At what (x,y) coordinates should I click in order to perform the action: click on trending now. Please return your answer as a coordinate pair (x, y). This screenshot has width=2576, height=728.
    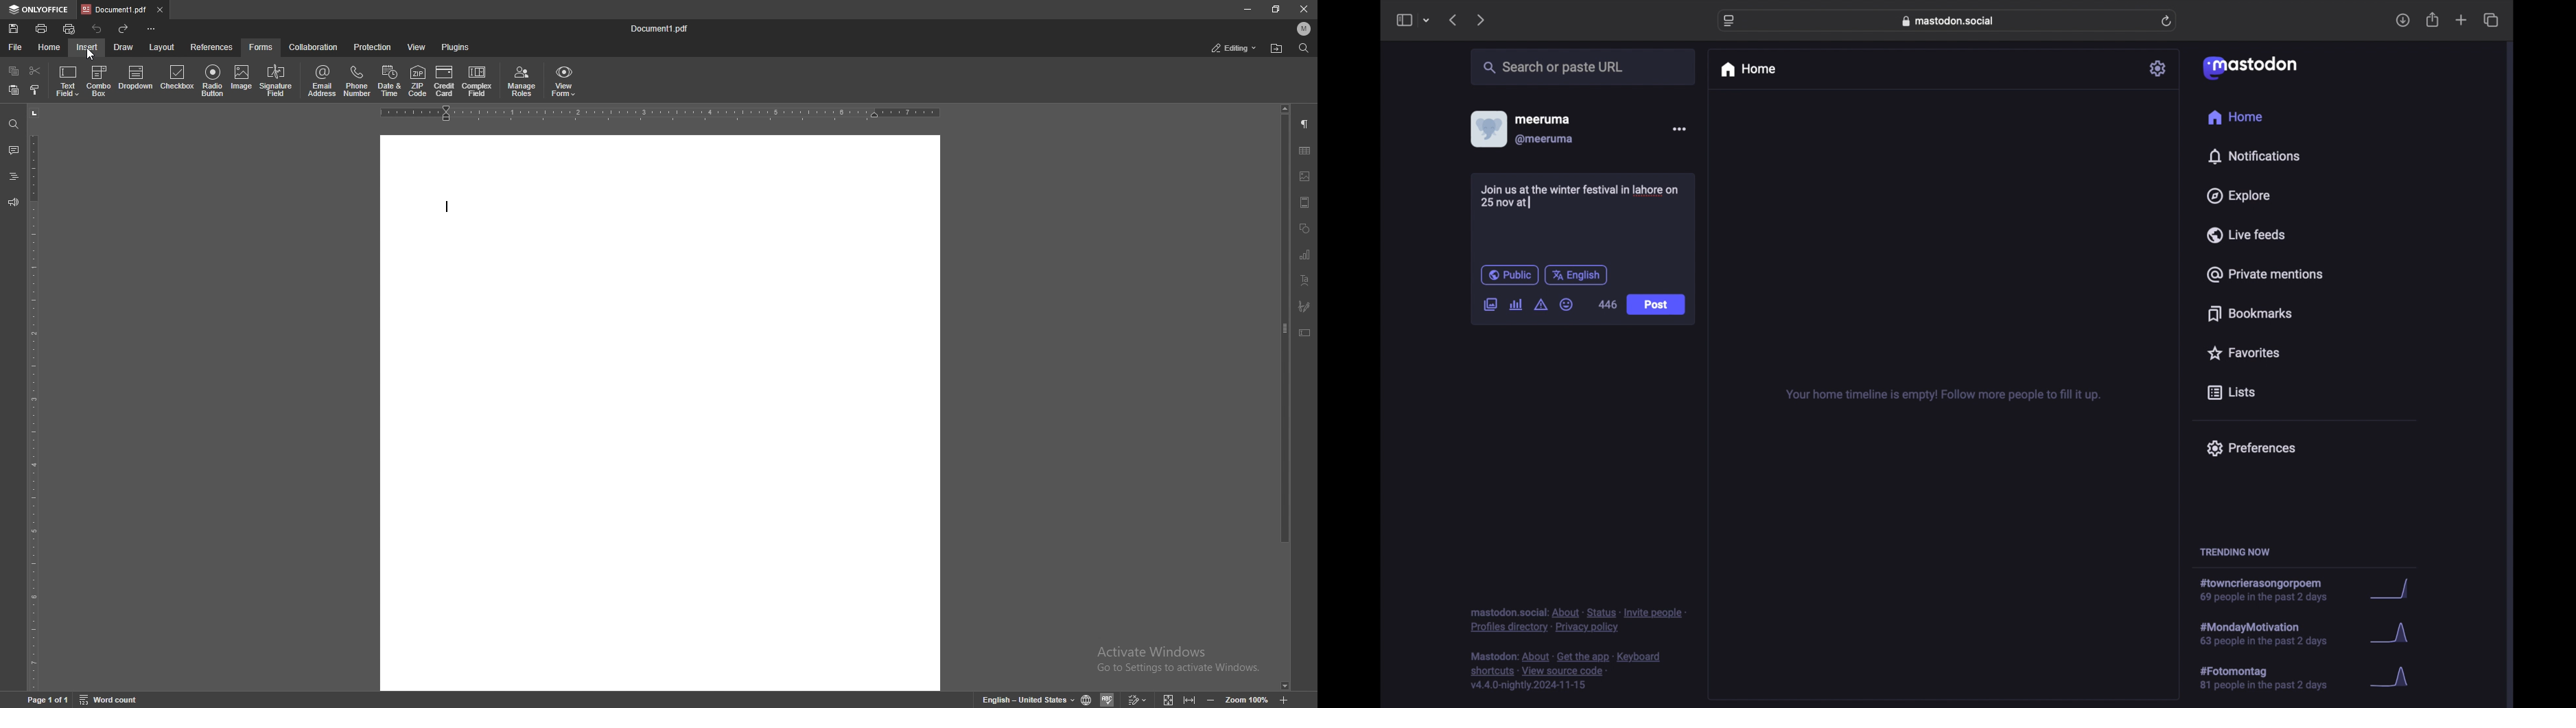
    Looking at the image, I should click on (2235, 552).